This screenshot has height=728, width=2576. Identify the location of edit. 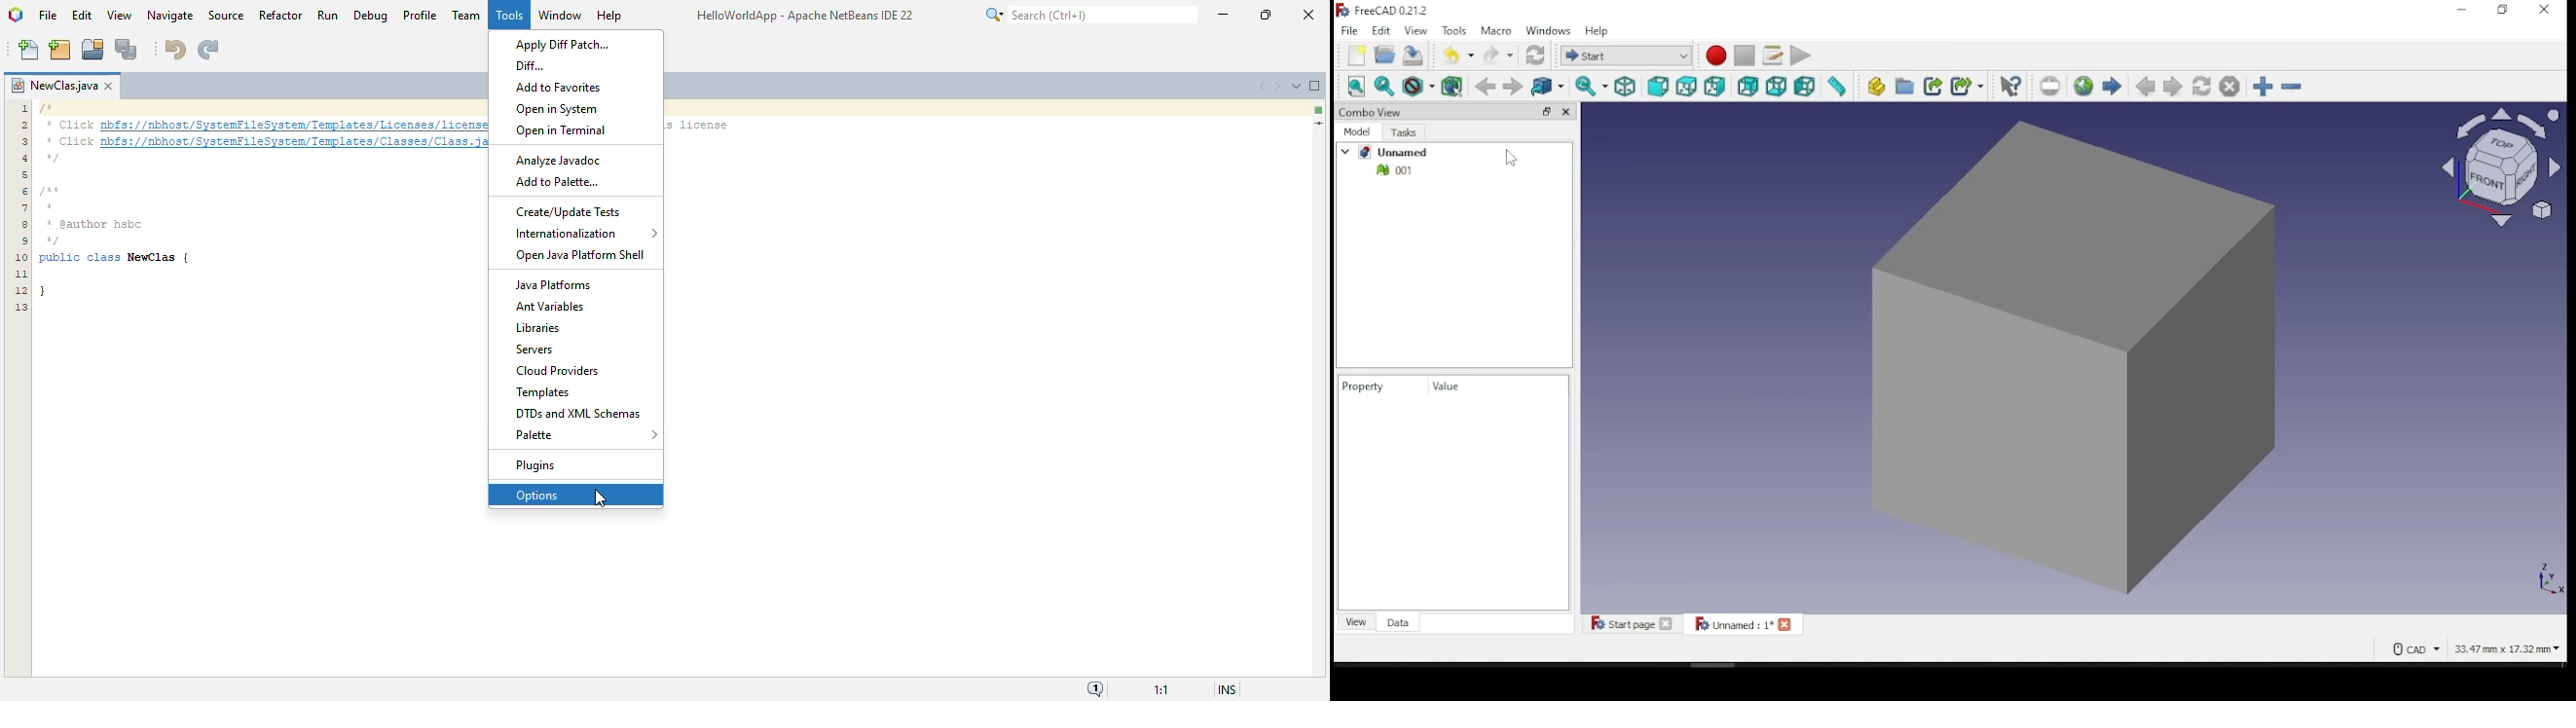
(1381, 30).